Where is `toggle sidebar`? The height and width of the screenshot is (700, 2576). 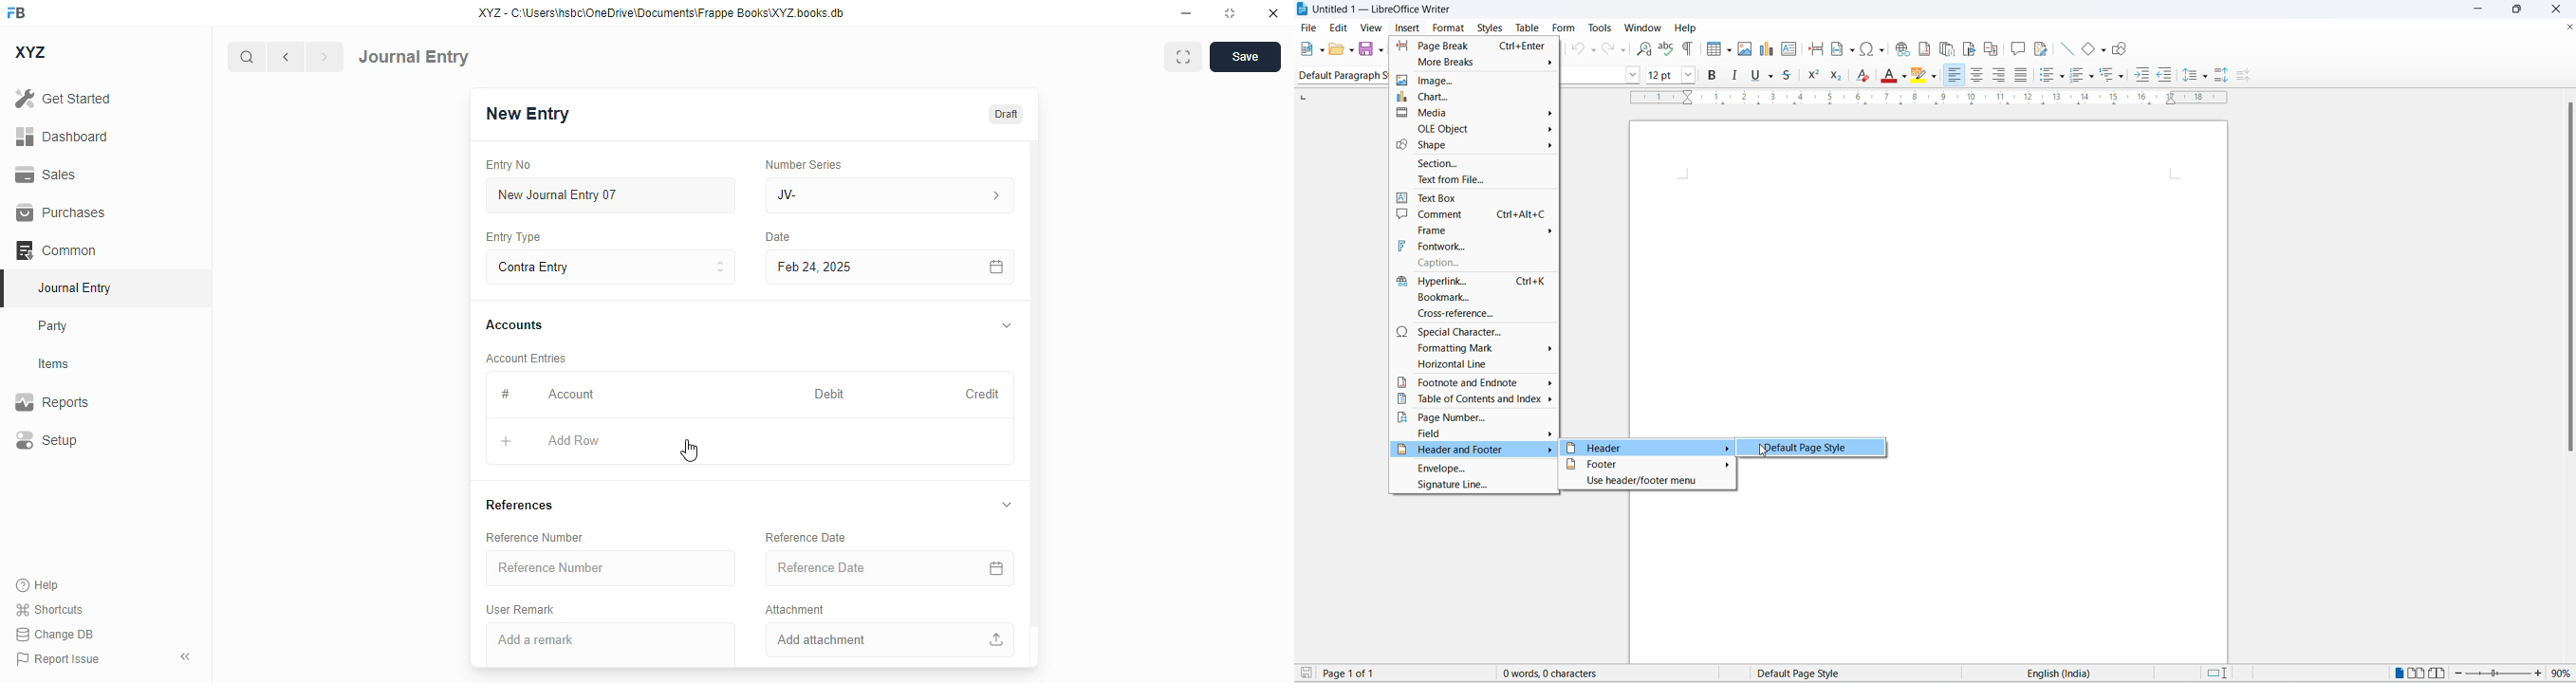 toggle sidebar is located at coordinates (187, 656).